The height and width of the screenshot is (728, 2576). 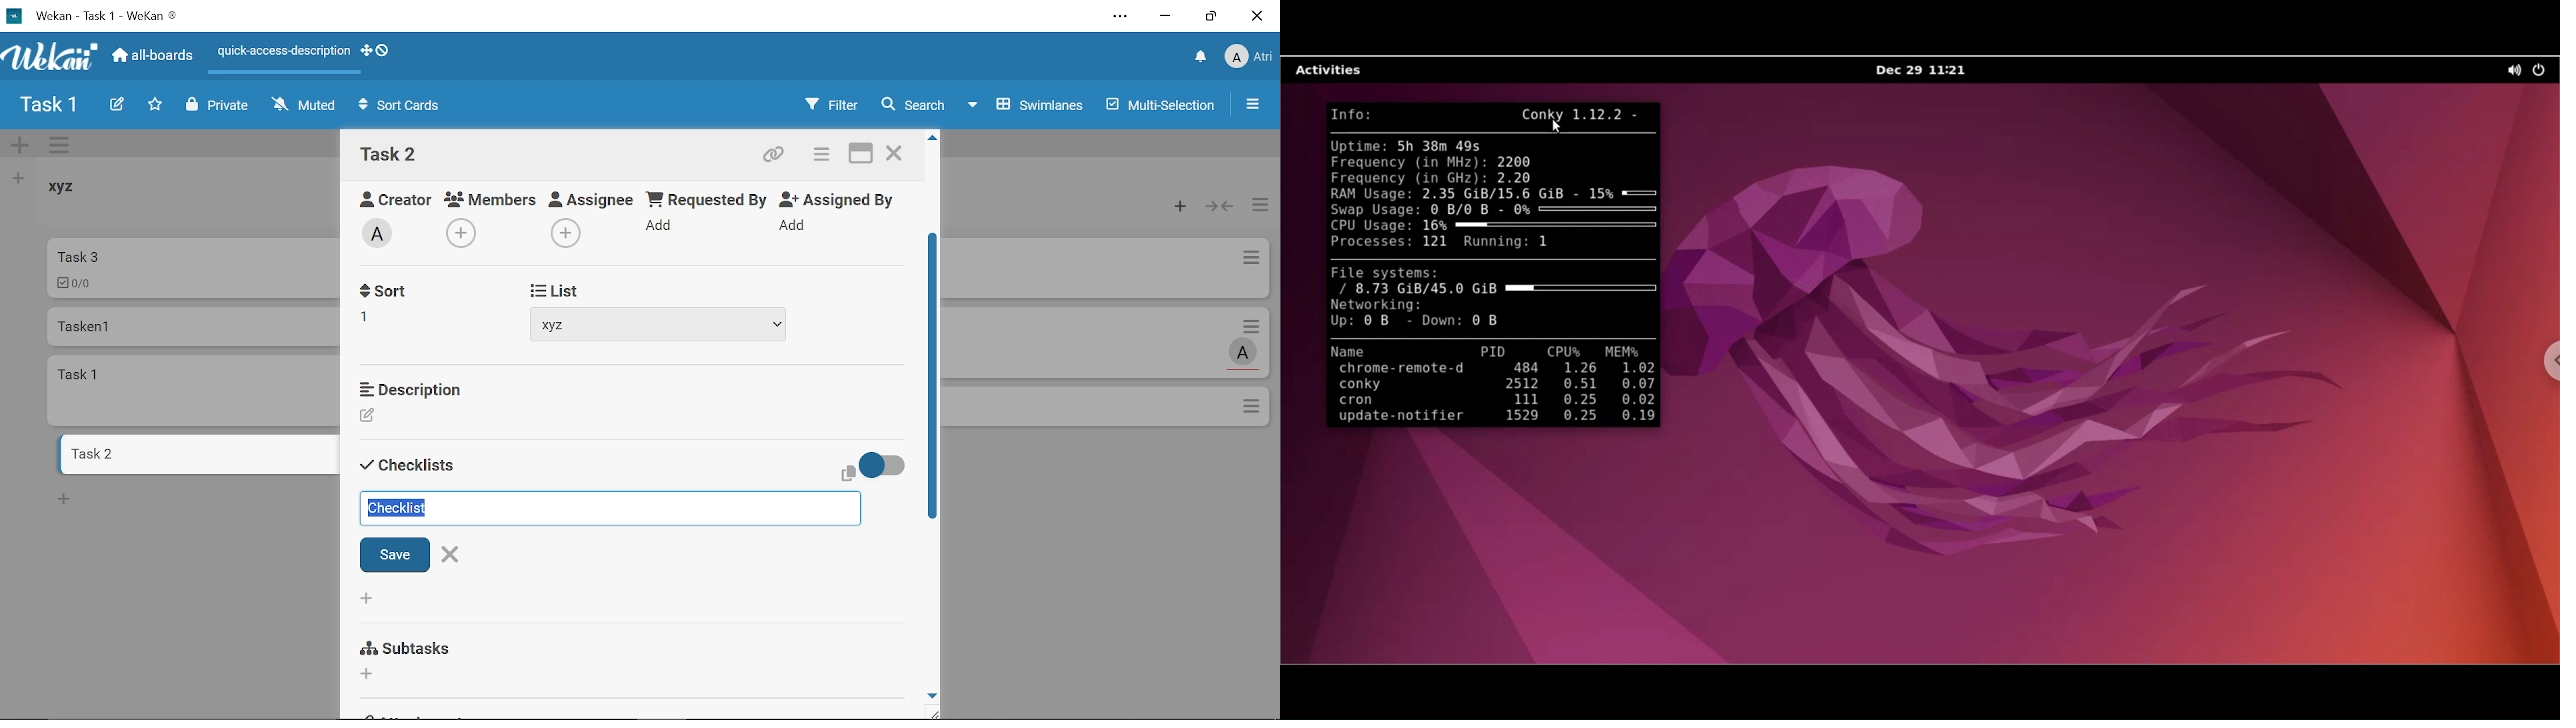 I want to click on card named "task 1", so click(x=195, y=390).